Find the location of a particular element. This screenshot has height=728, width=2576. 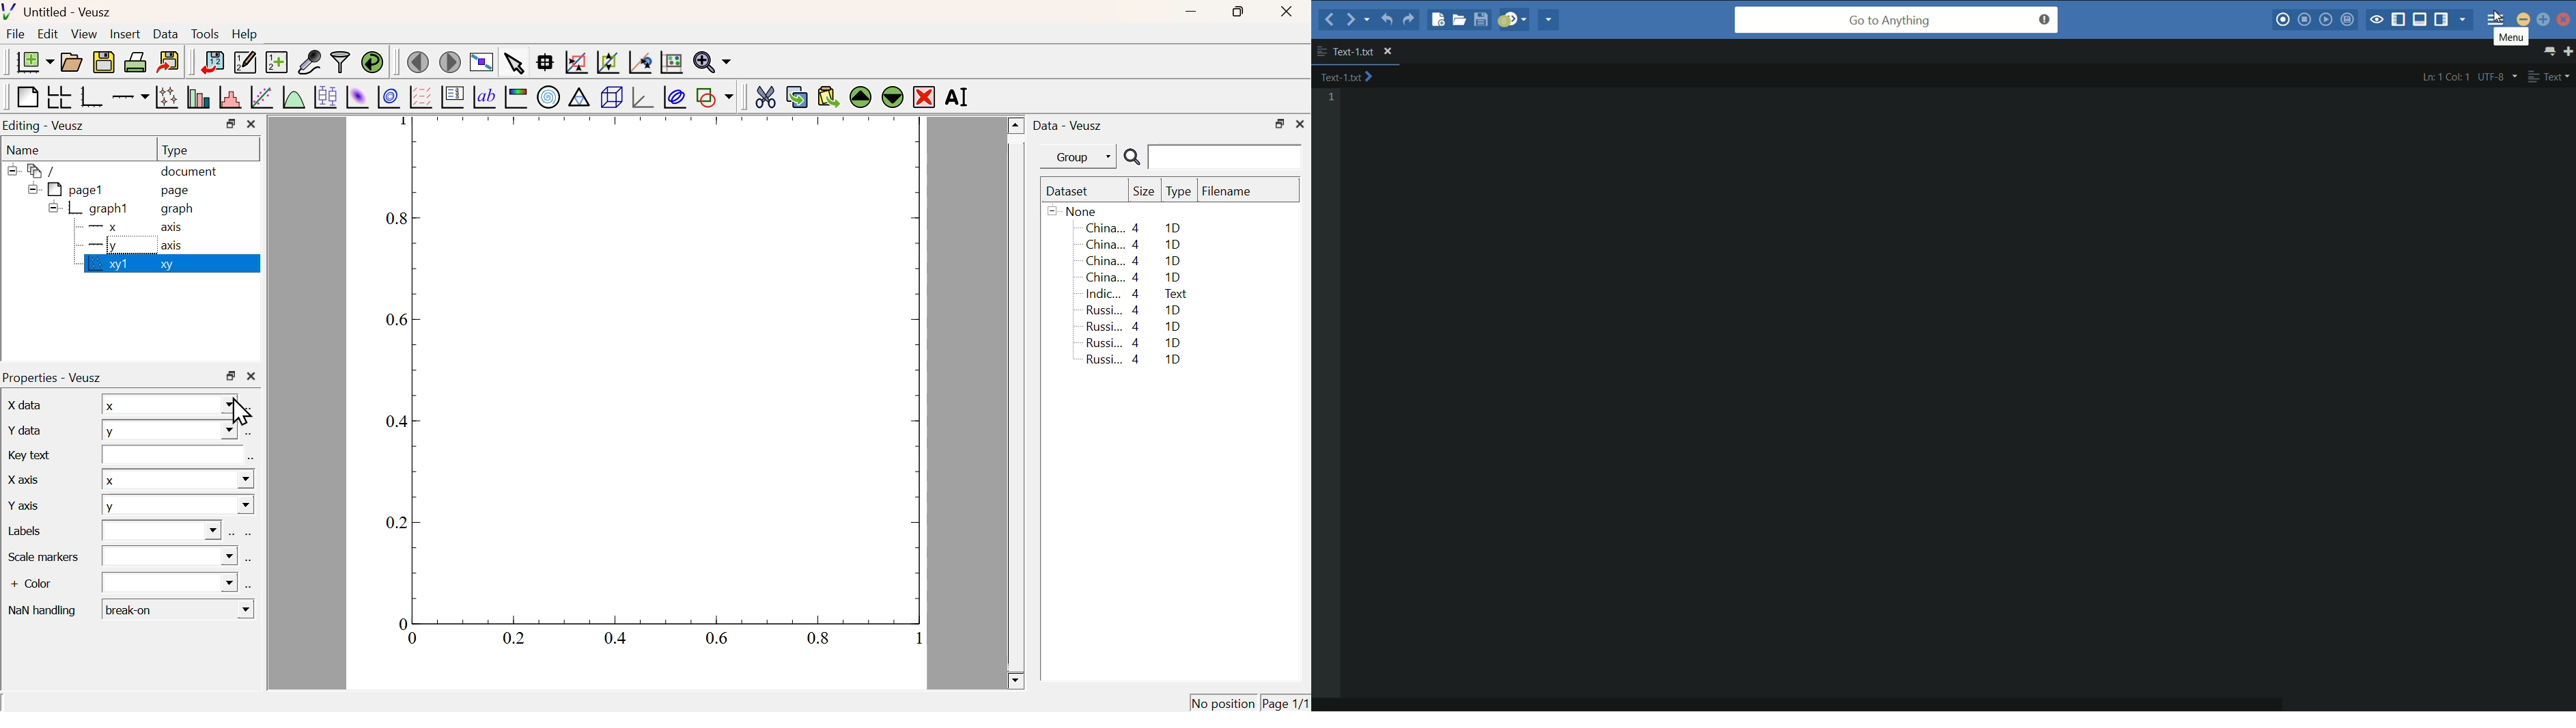

New Document is located at coordinates (34, 62).